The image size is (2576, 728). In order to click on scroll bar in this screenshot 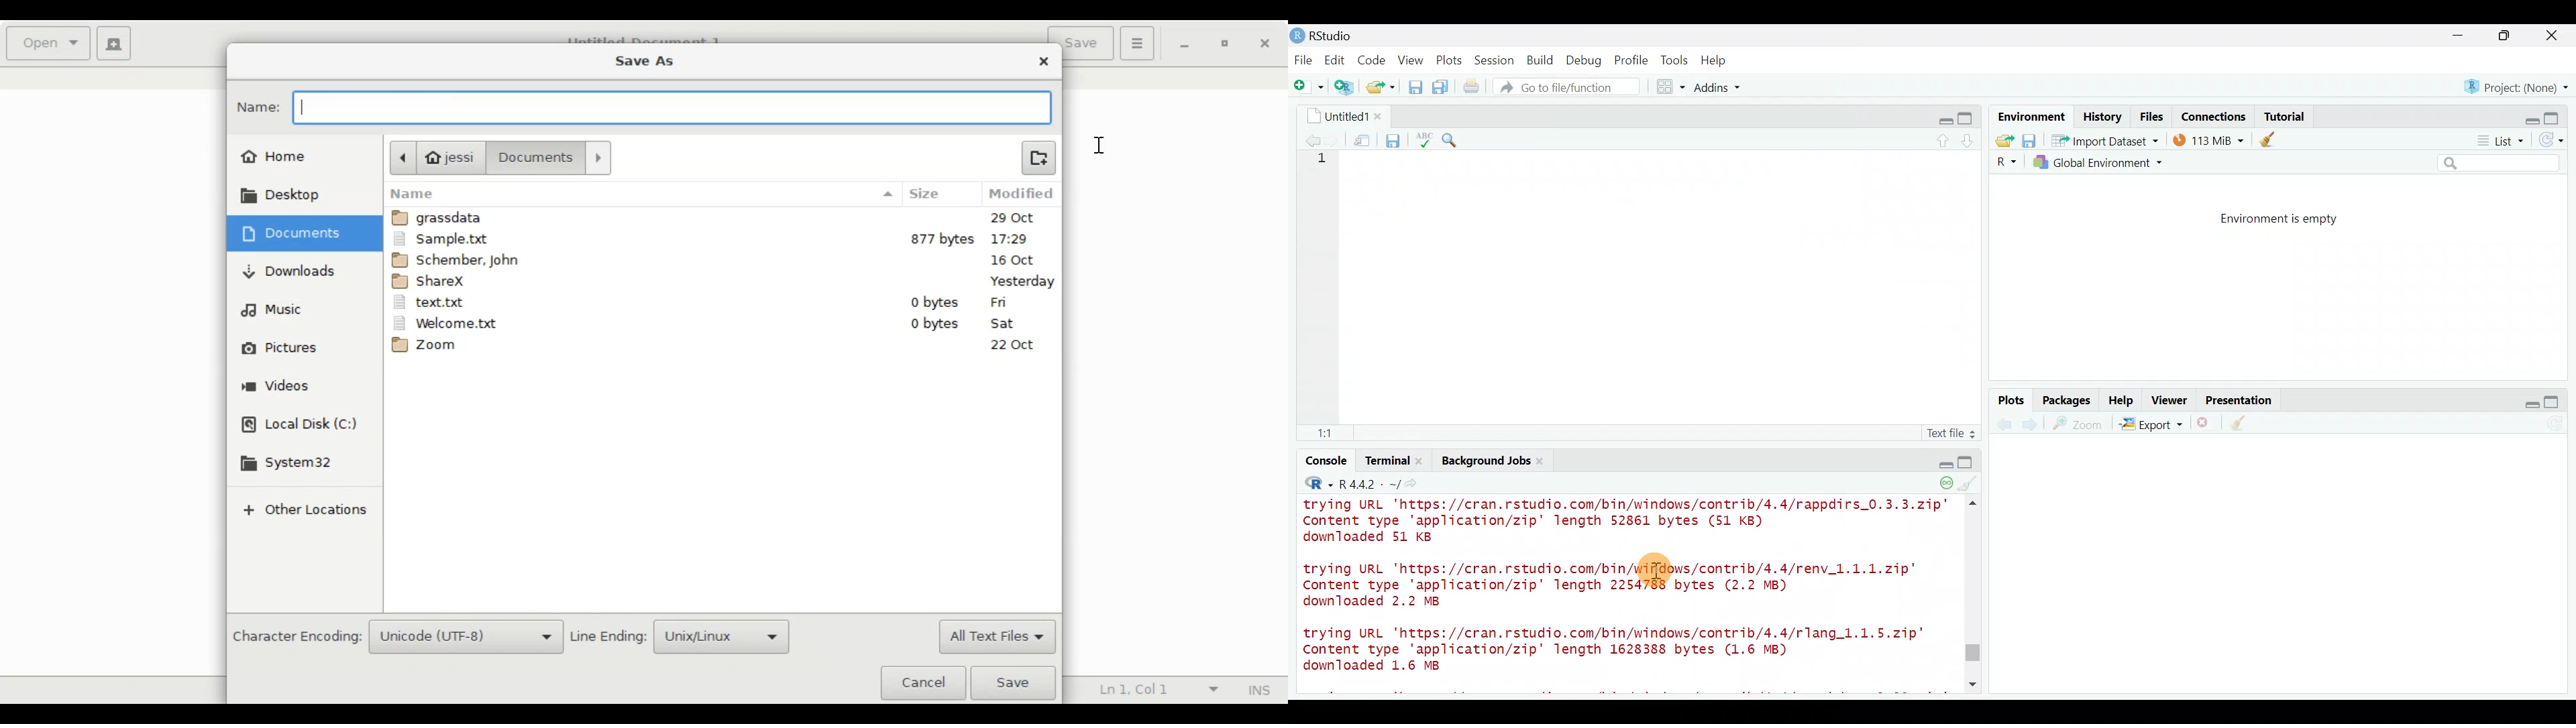, I will do `click(1975, 424)`.